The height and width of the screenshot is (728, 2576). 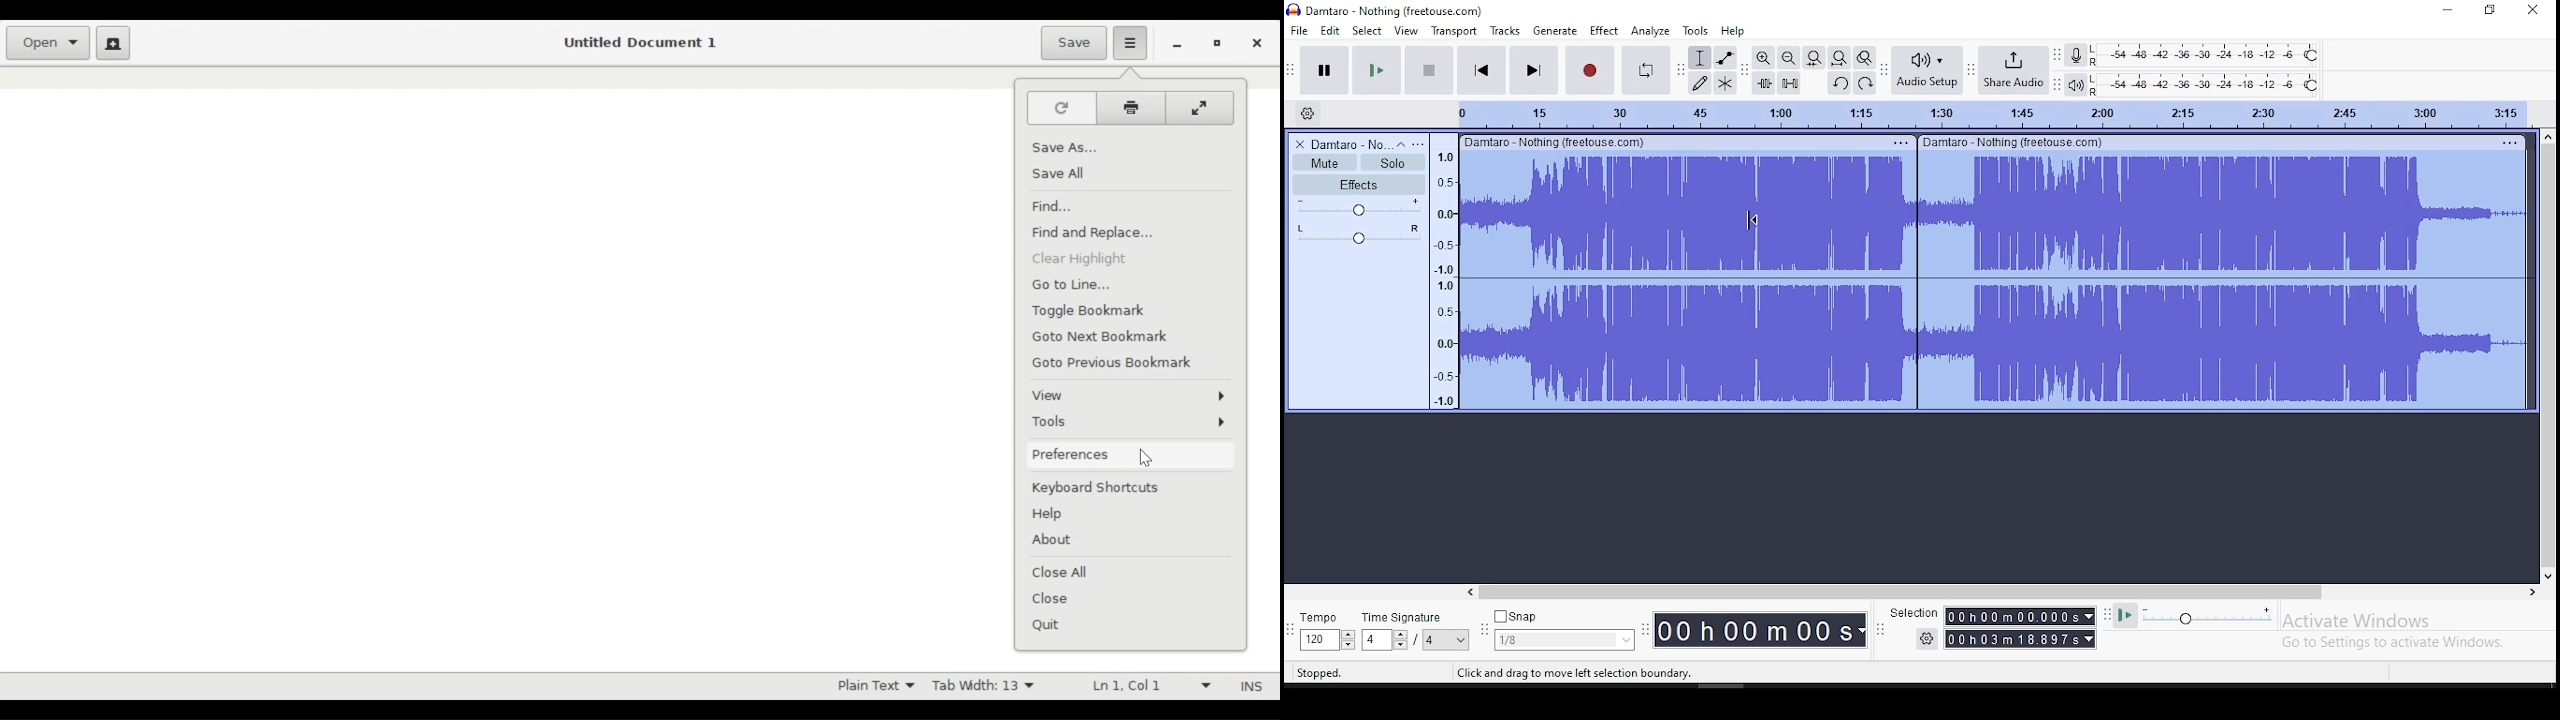 I want to click on undo, so click(x=1841, y=83).